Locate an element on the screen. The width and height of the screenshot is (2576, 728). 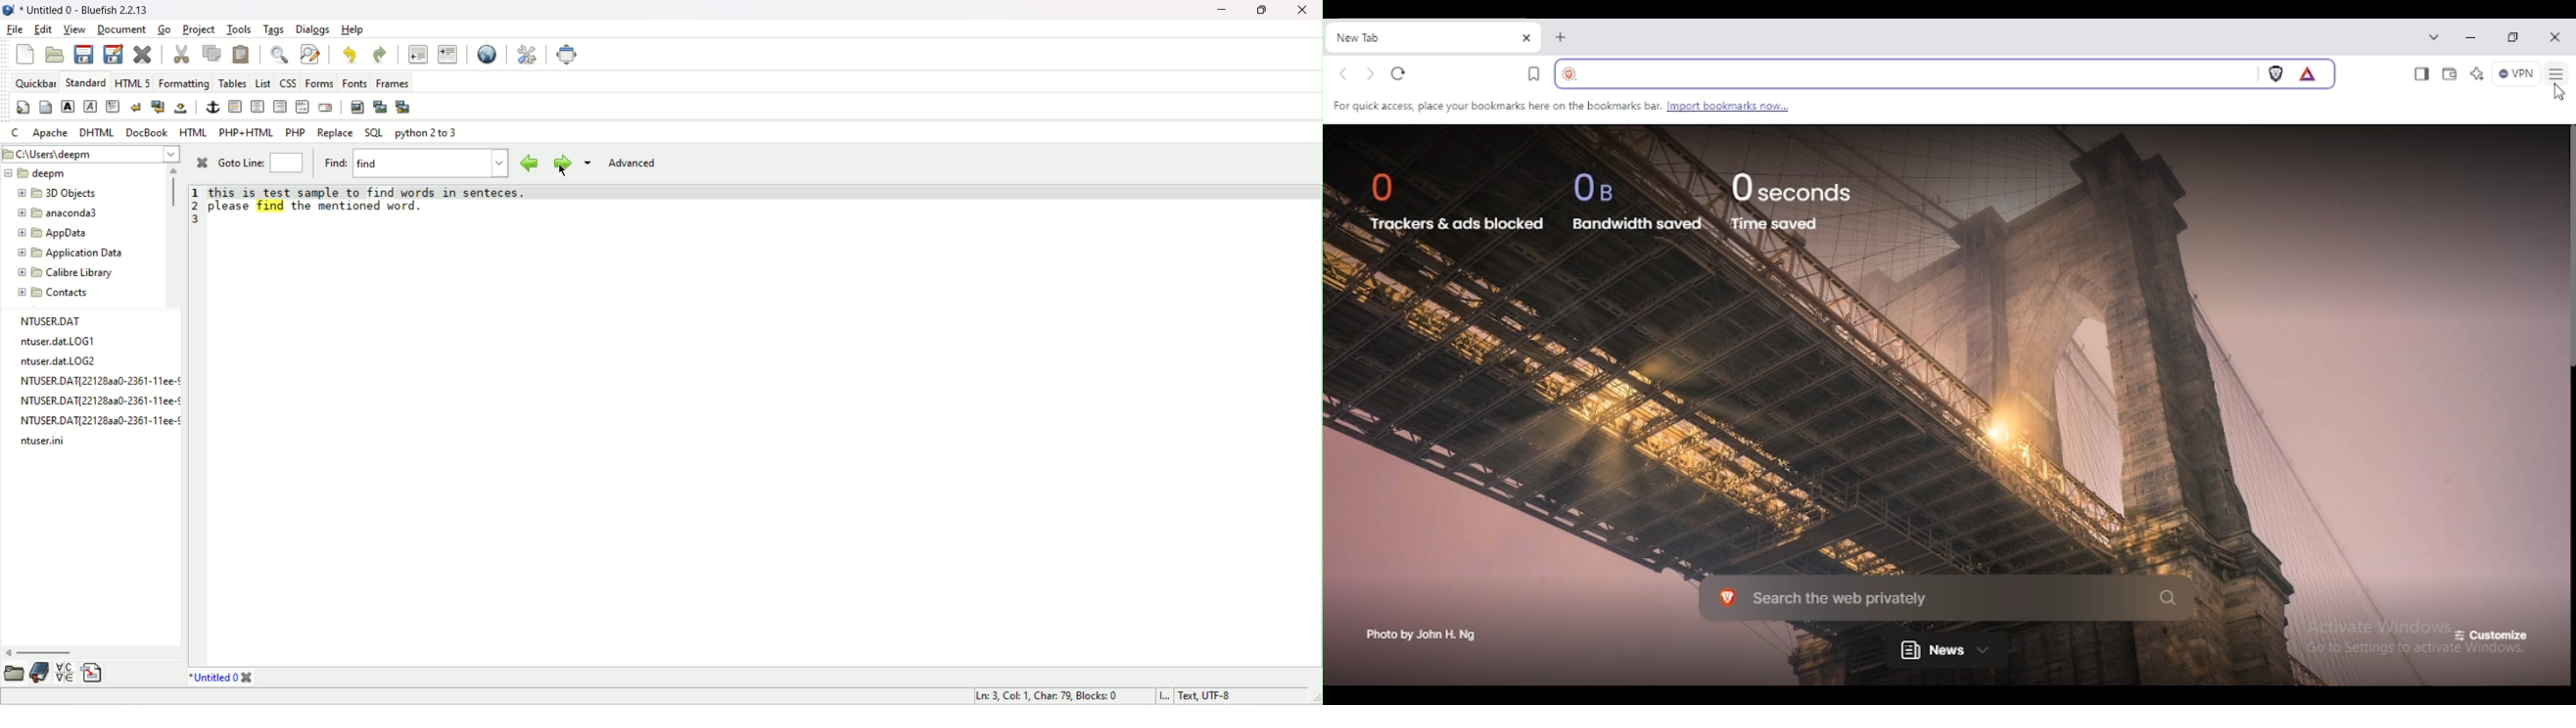
close is located at coordinates (199, 164).